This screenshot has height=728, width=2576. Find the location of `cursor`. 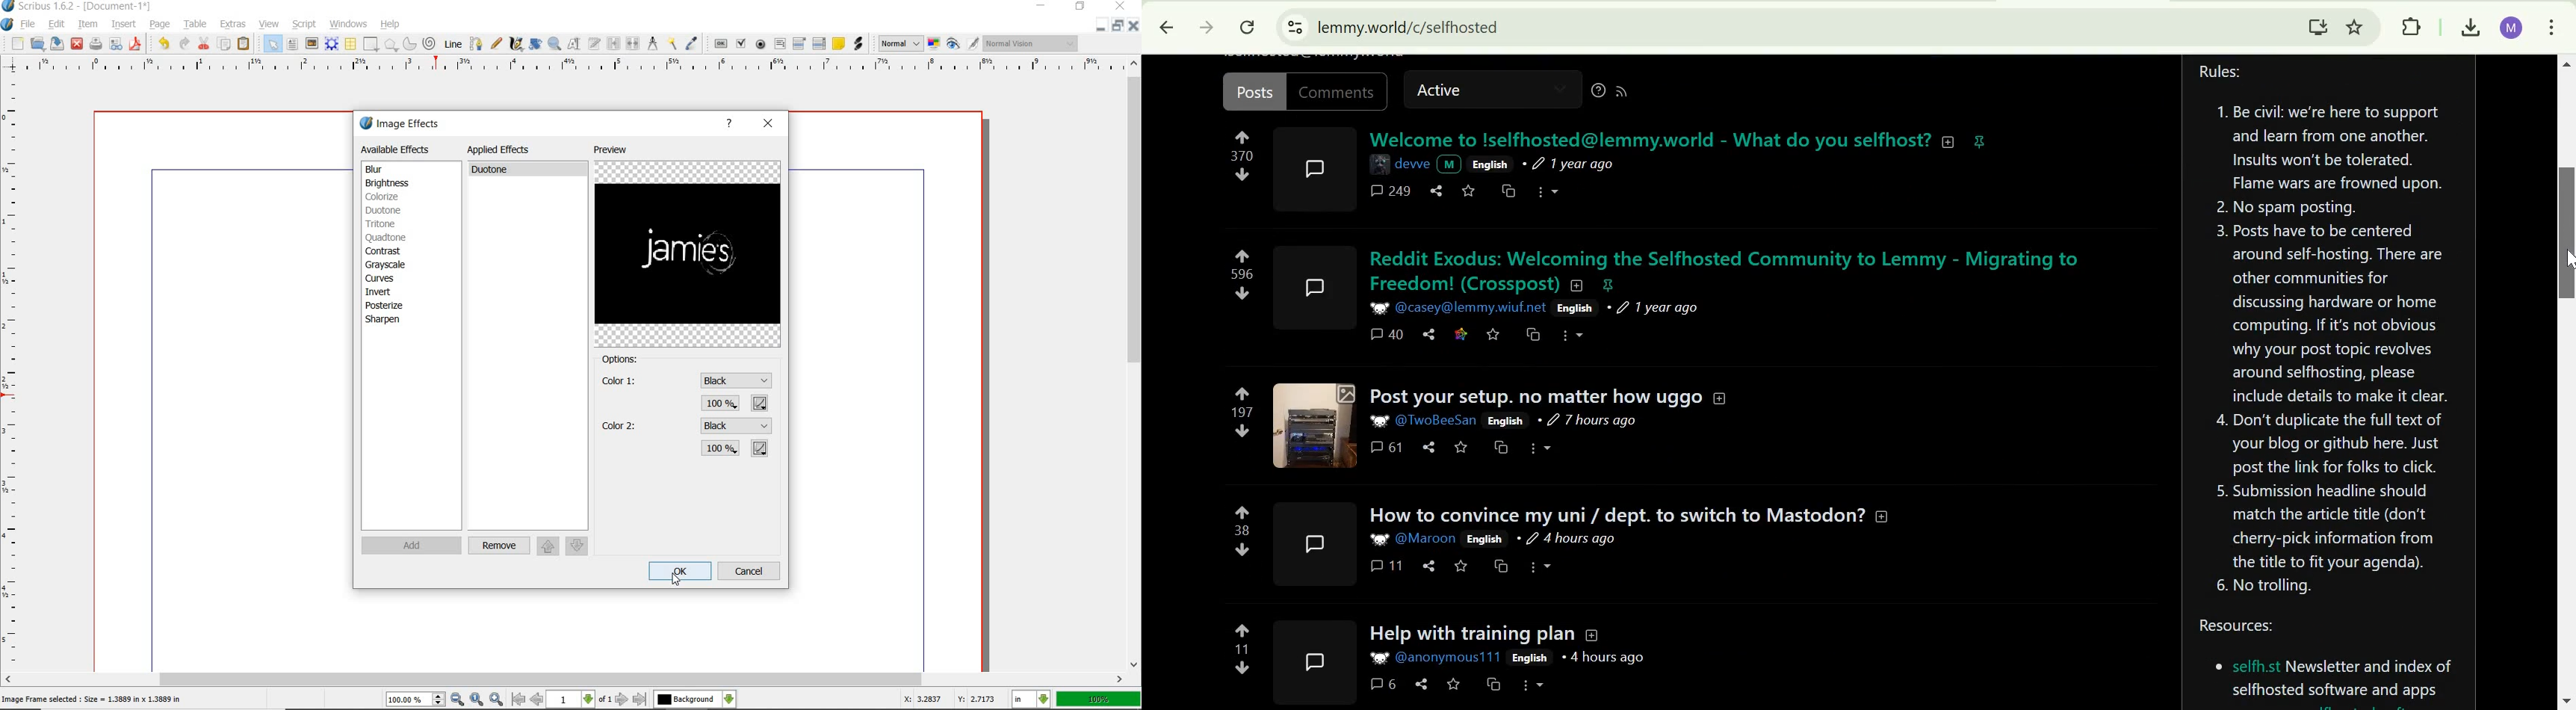

cursor is located at coordinates (677, 579).